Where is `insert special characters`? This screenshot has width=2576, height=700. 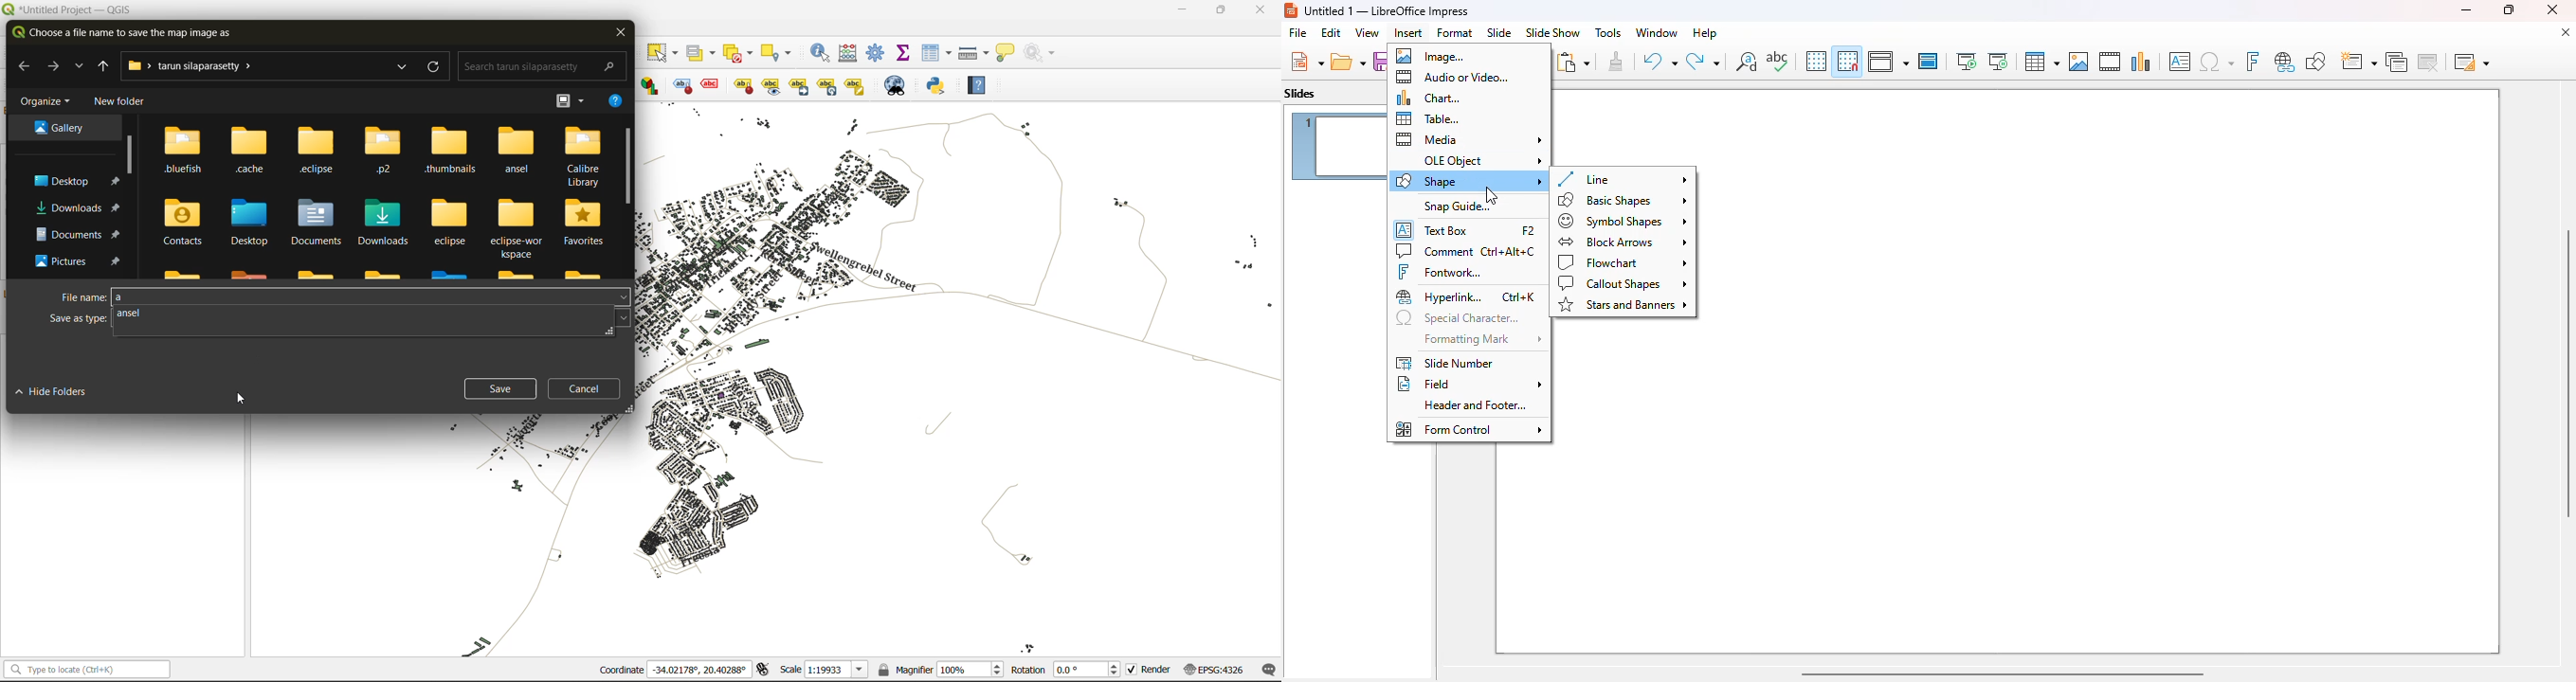
insert special characters is located at coordinates (2217, 62).